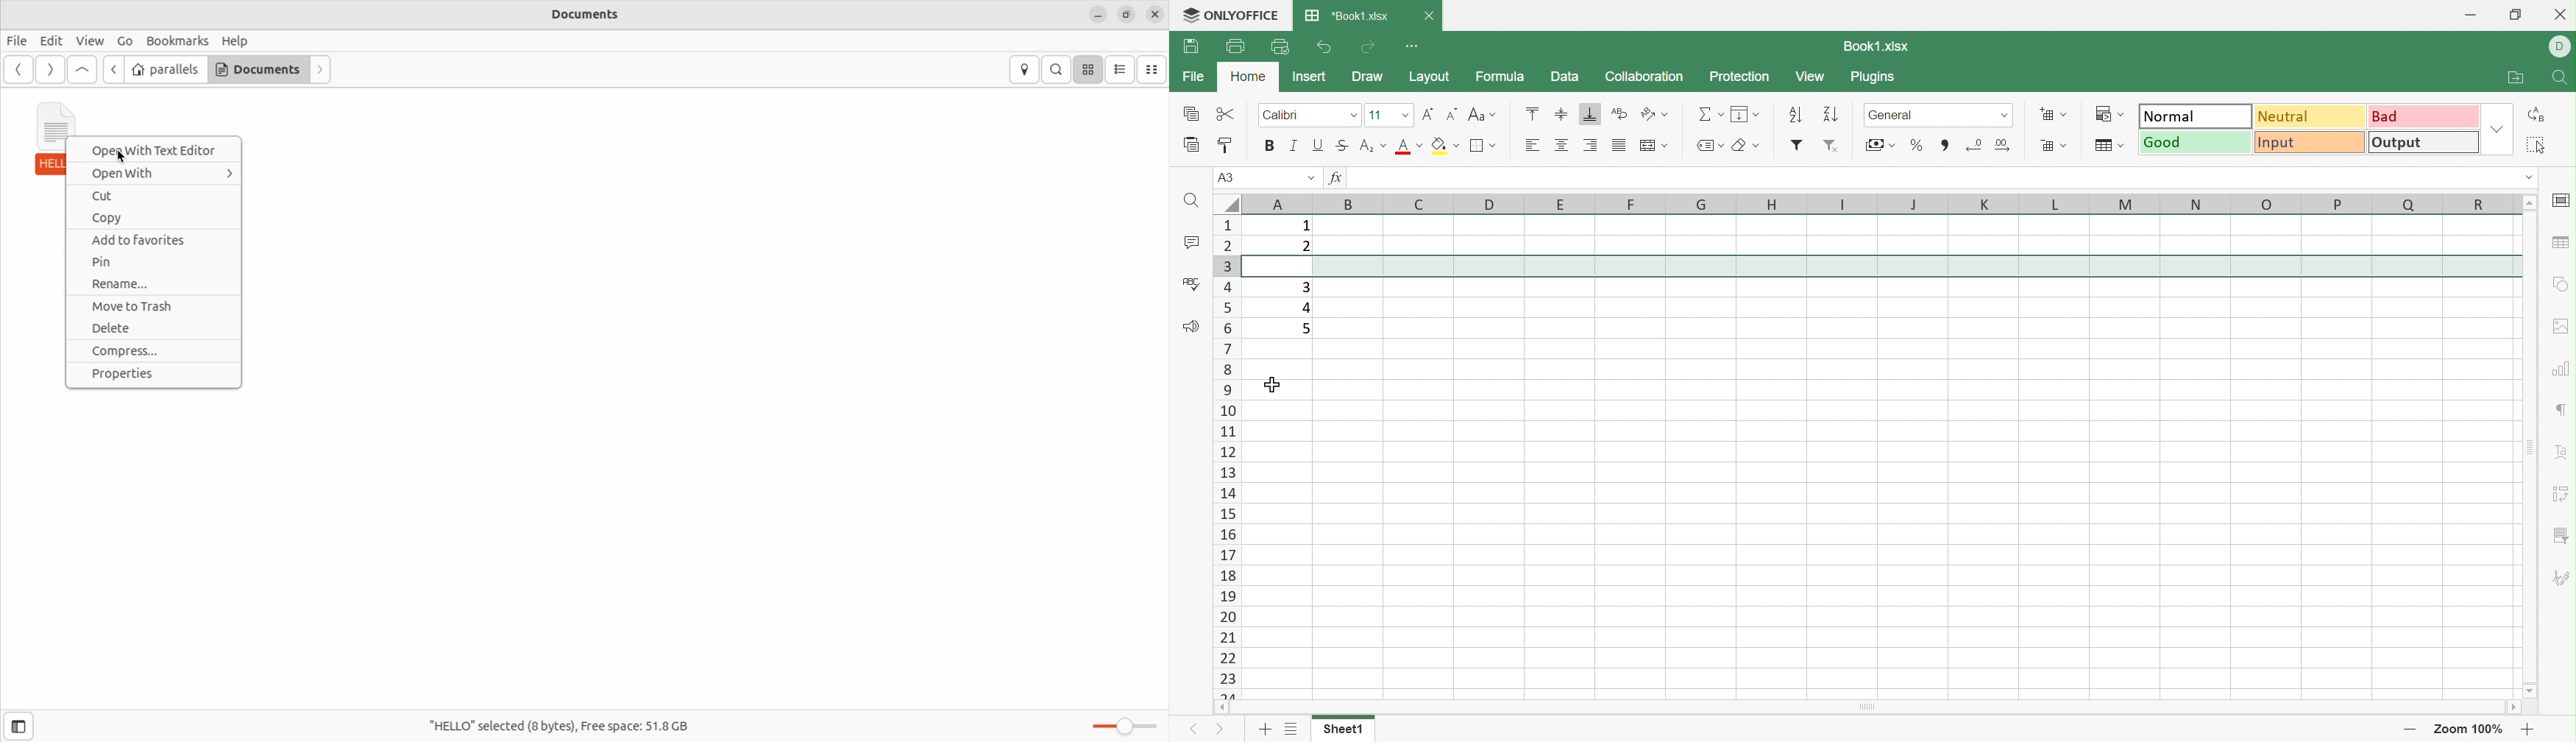 The width and height of the screenshot is (2576, 756). Describe the element at coordinates (1530, 113) in the screenshot. I see `Align Top` at that location.